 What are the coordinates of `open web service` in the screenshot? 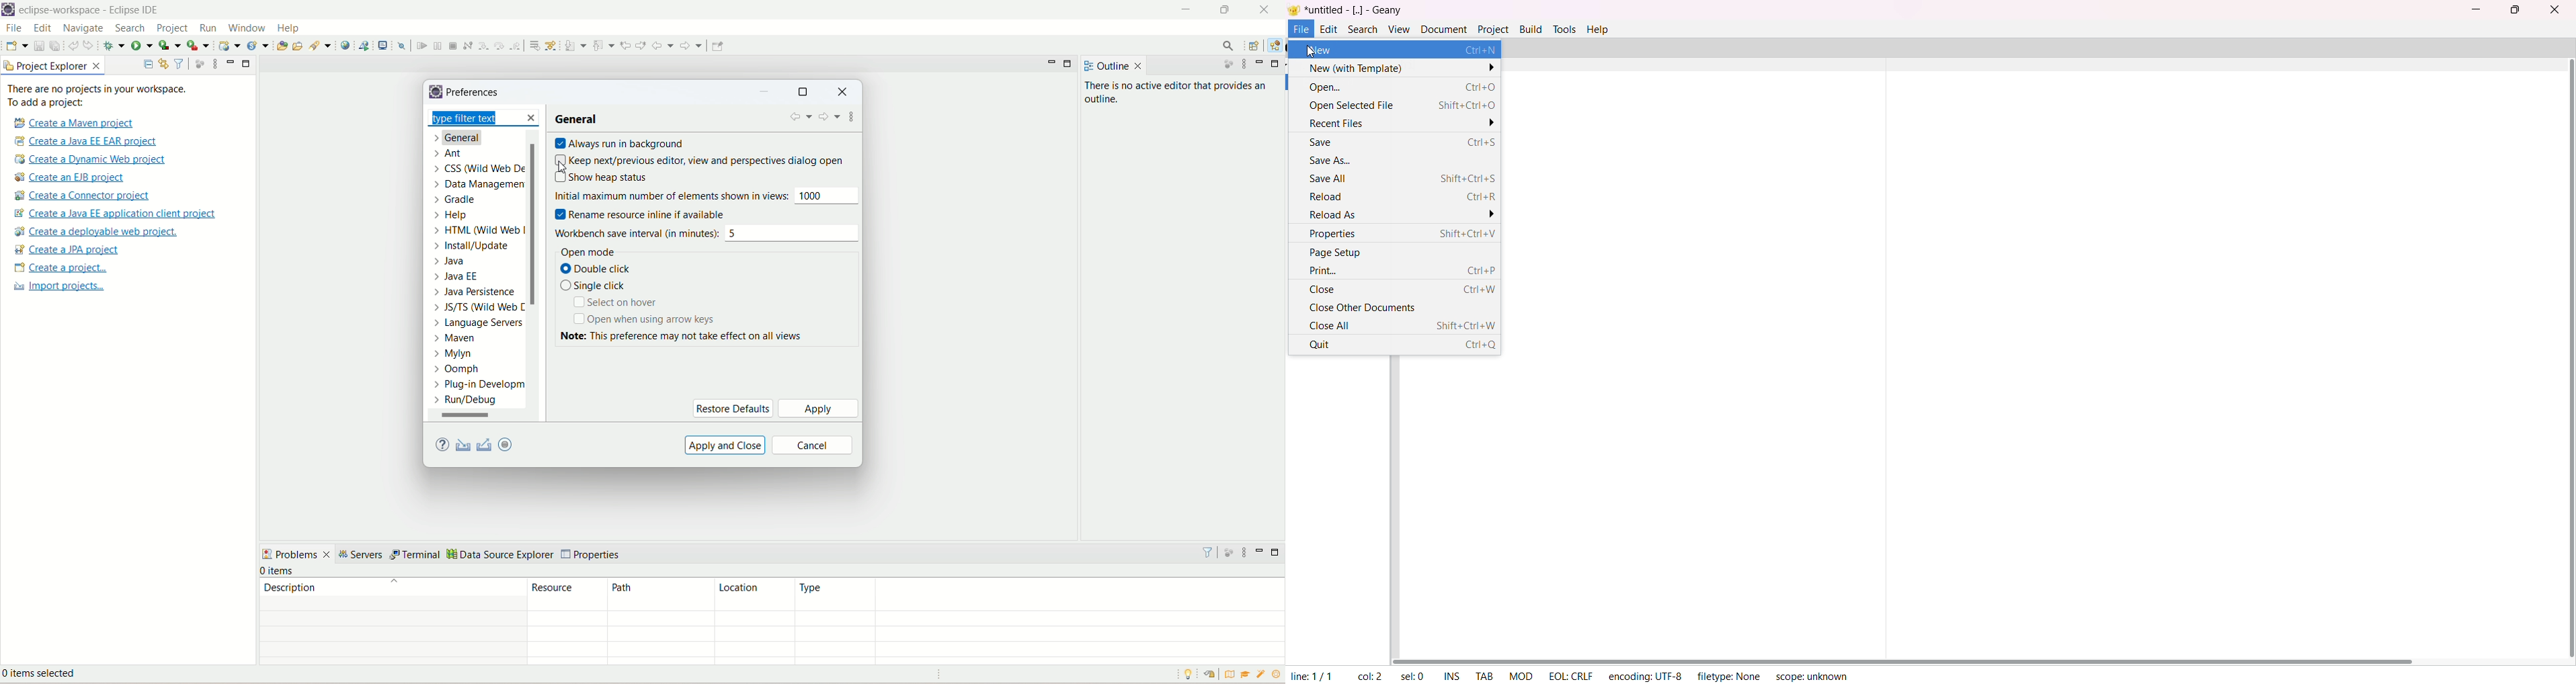 It's located at (346, 46).